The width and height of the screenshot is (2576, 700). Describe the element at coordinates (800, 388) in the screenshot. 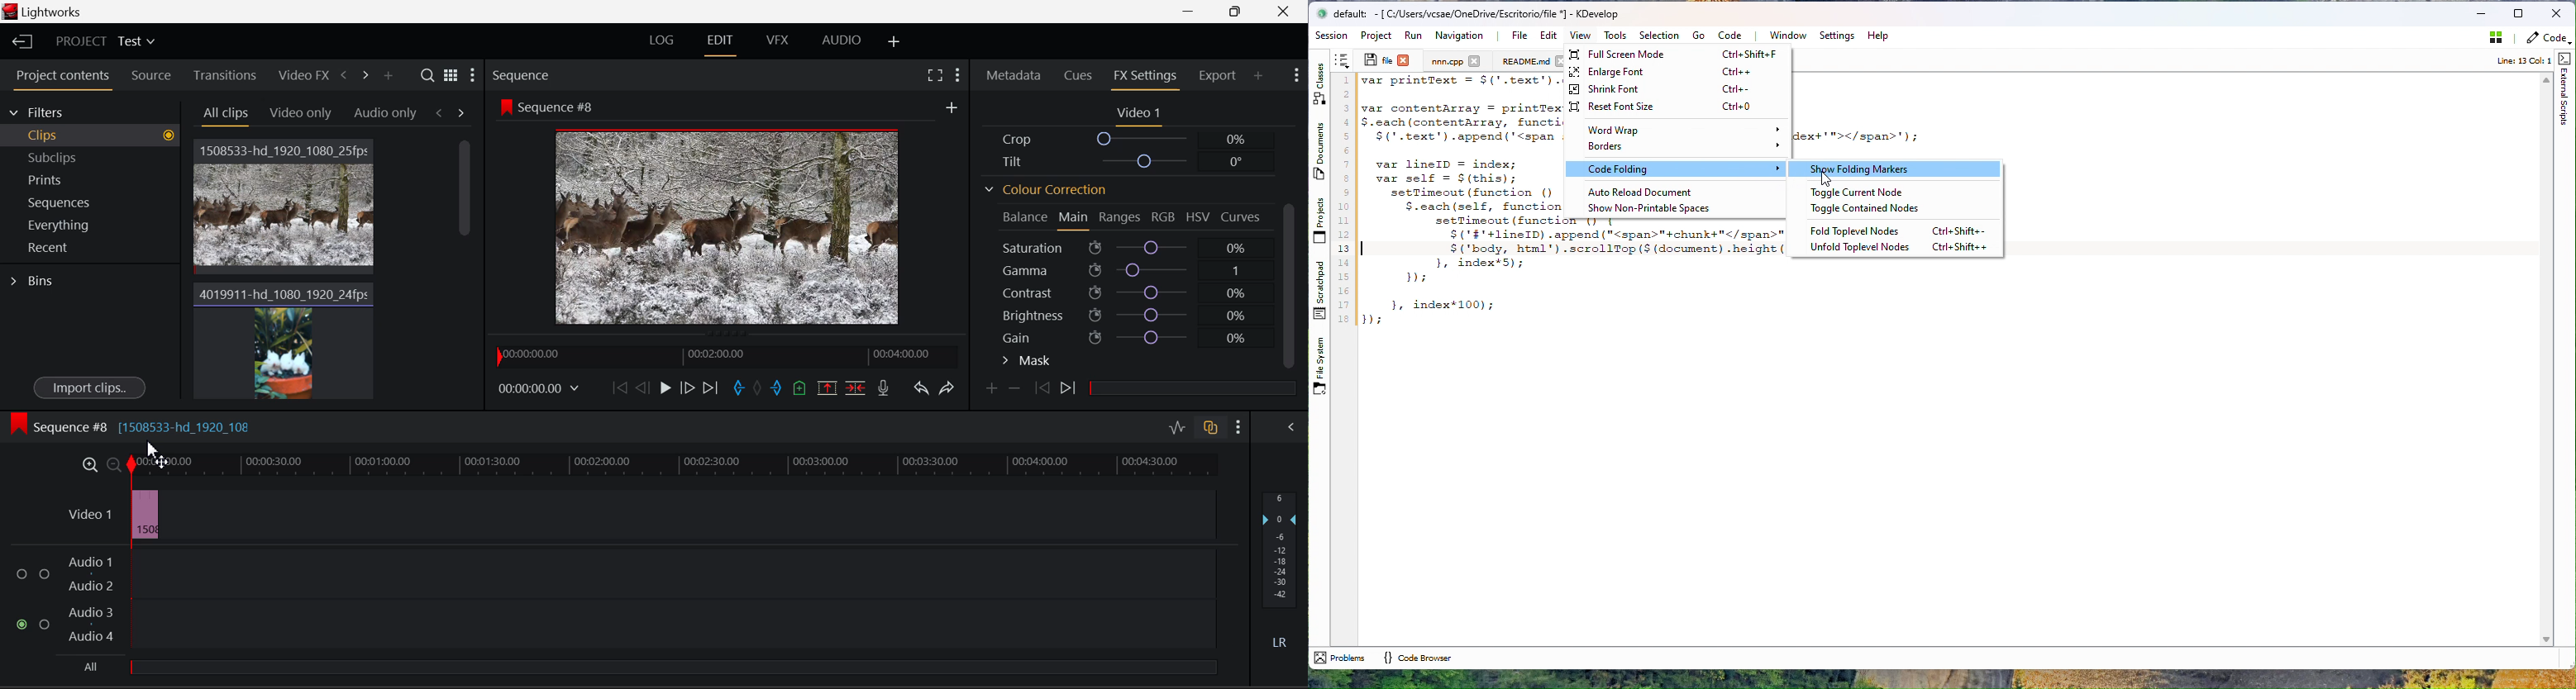

I see `Add Cue` at that location.